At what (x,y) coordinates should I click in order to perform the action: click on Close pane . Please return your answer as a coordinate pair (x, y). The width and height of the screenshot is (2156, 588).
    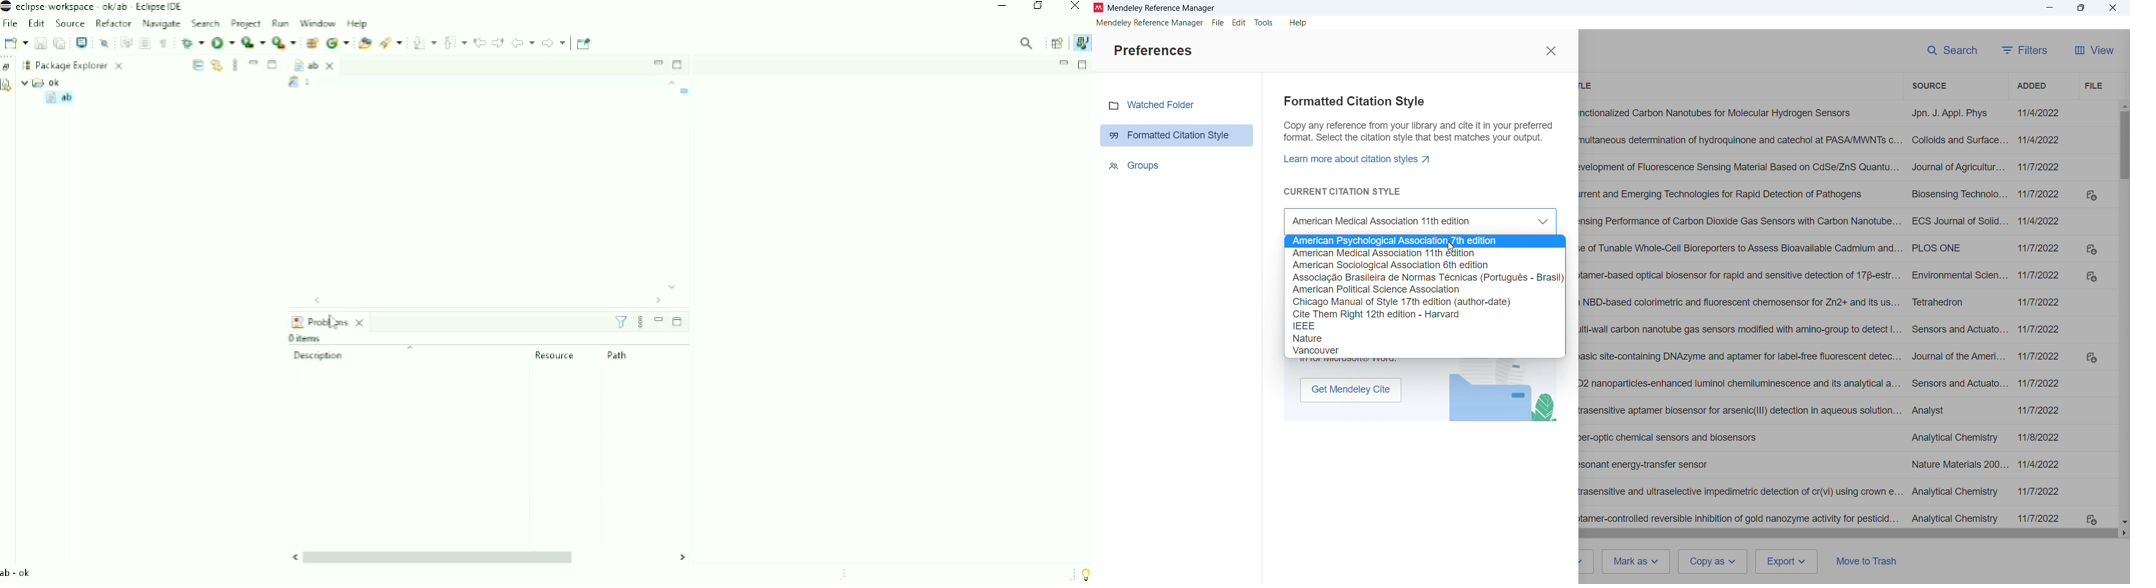
    Looking at the image, I should click on (1551, 50).